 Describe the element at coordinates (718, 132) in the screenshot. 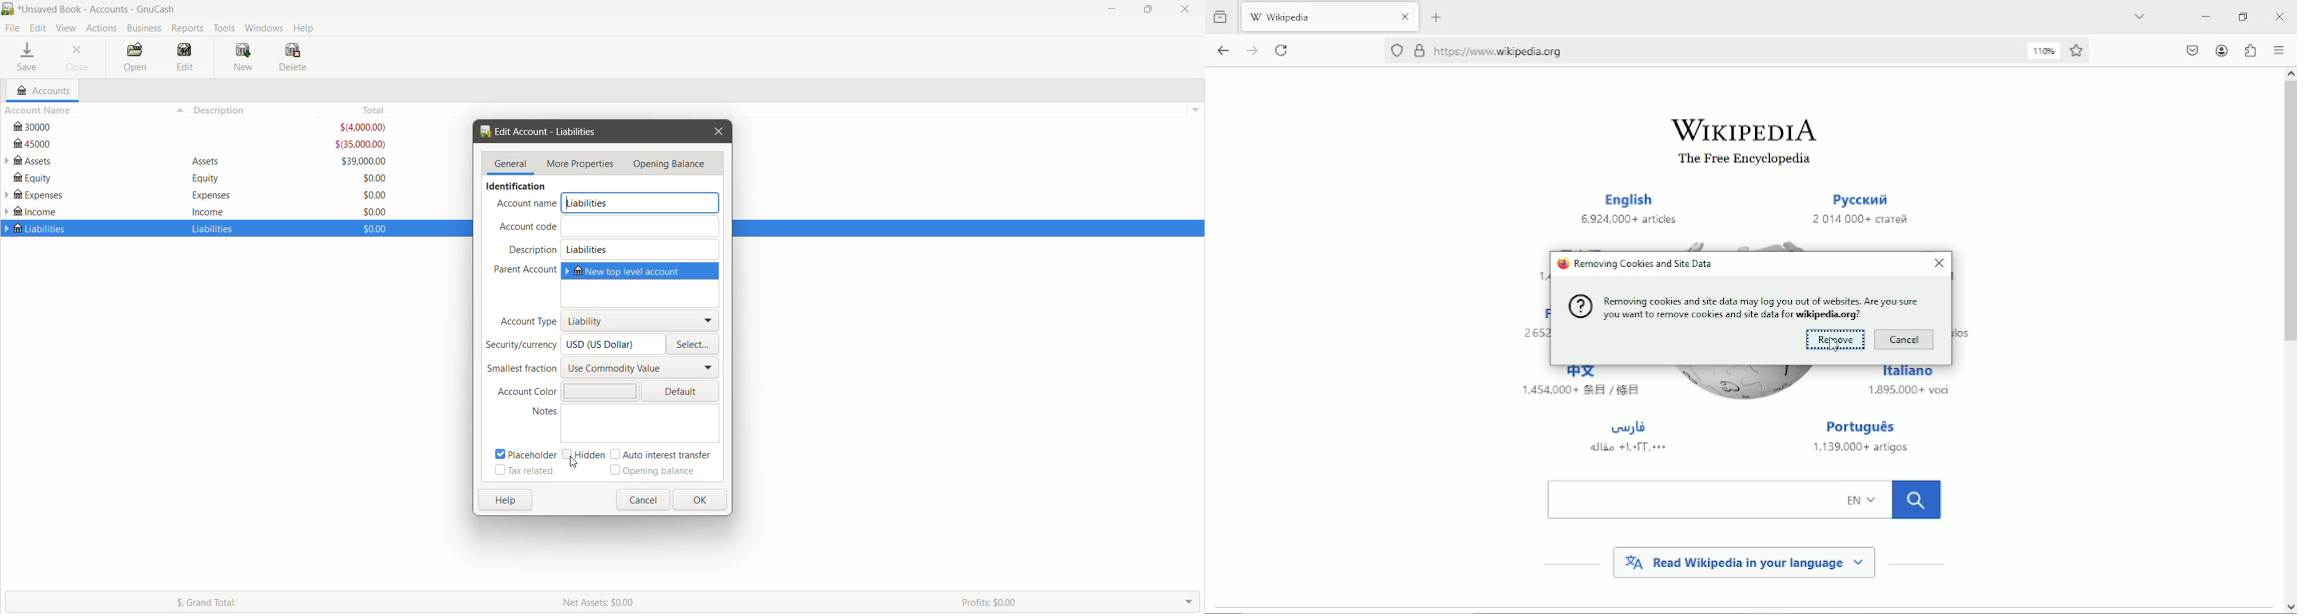

I see `Close ` at that location.